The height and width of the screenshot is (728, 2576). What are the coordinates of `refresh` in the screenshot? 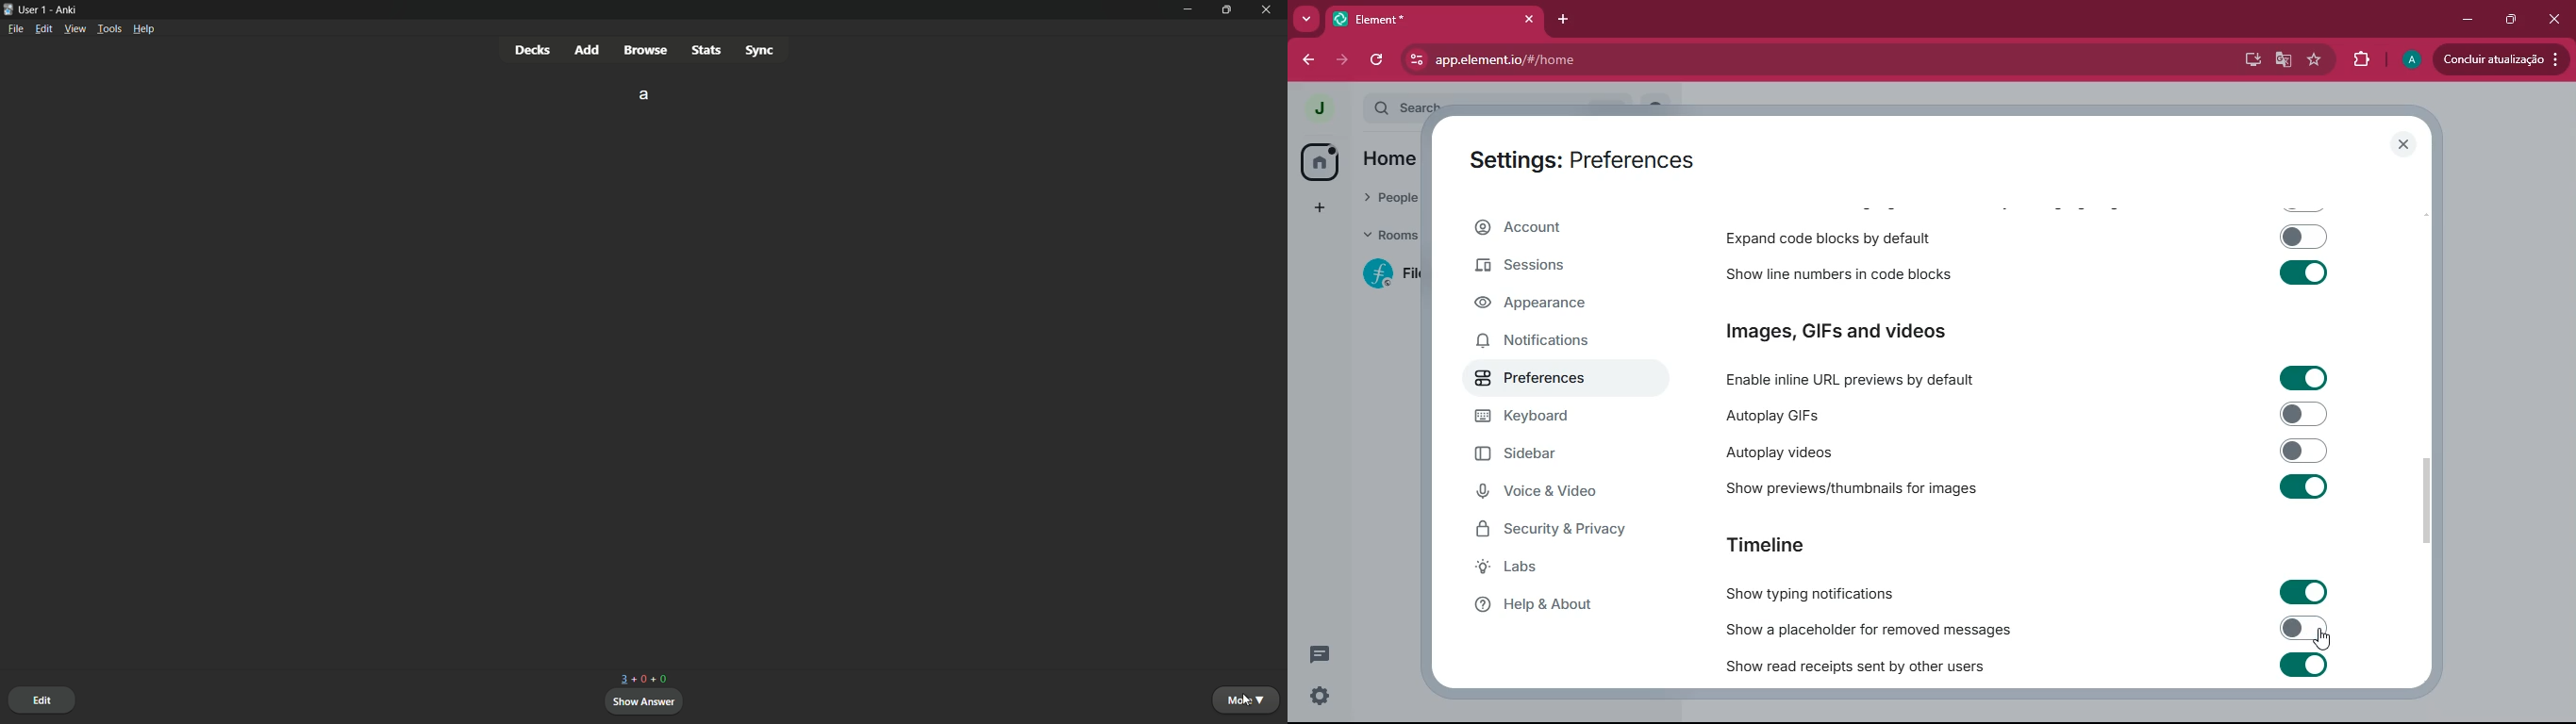 It's located at (1378, 60).